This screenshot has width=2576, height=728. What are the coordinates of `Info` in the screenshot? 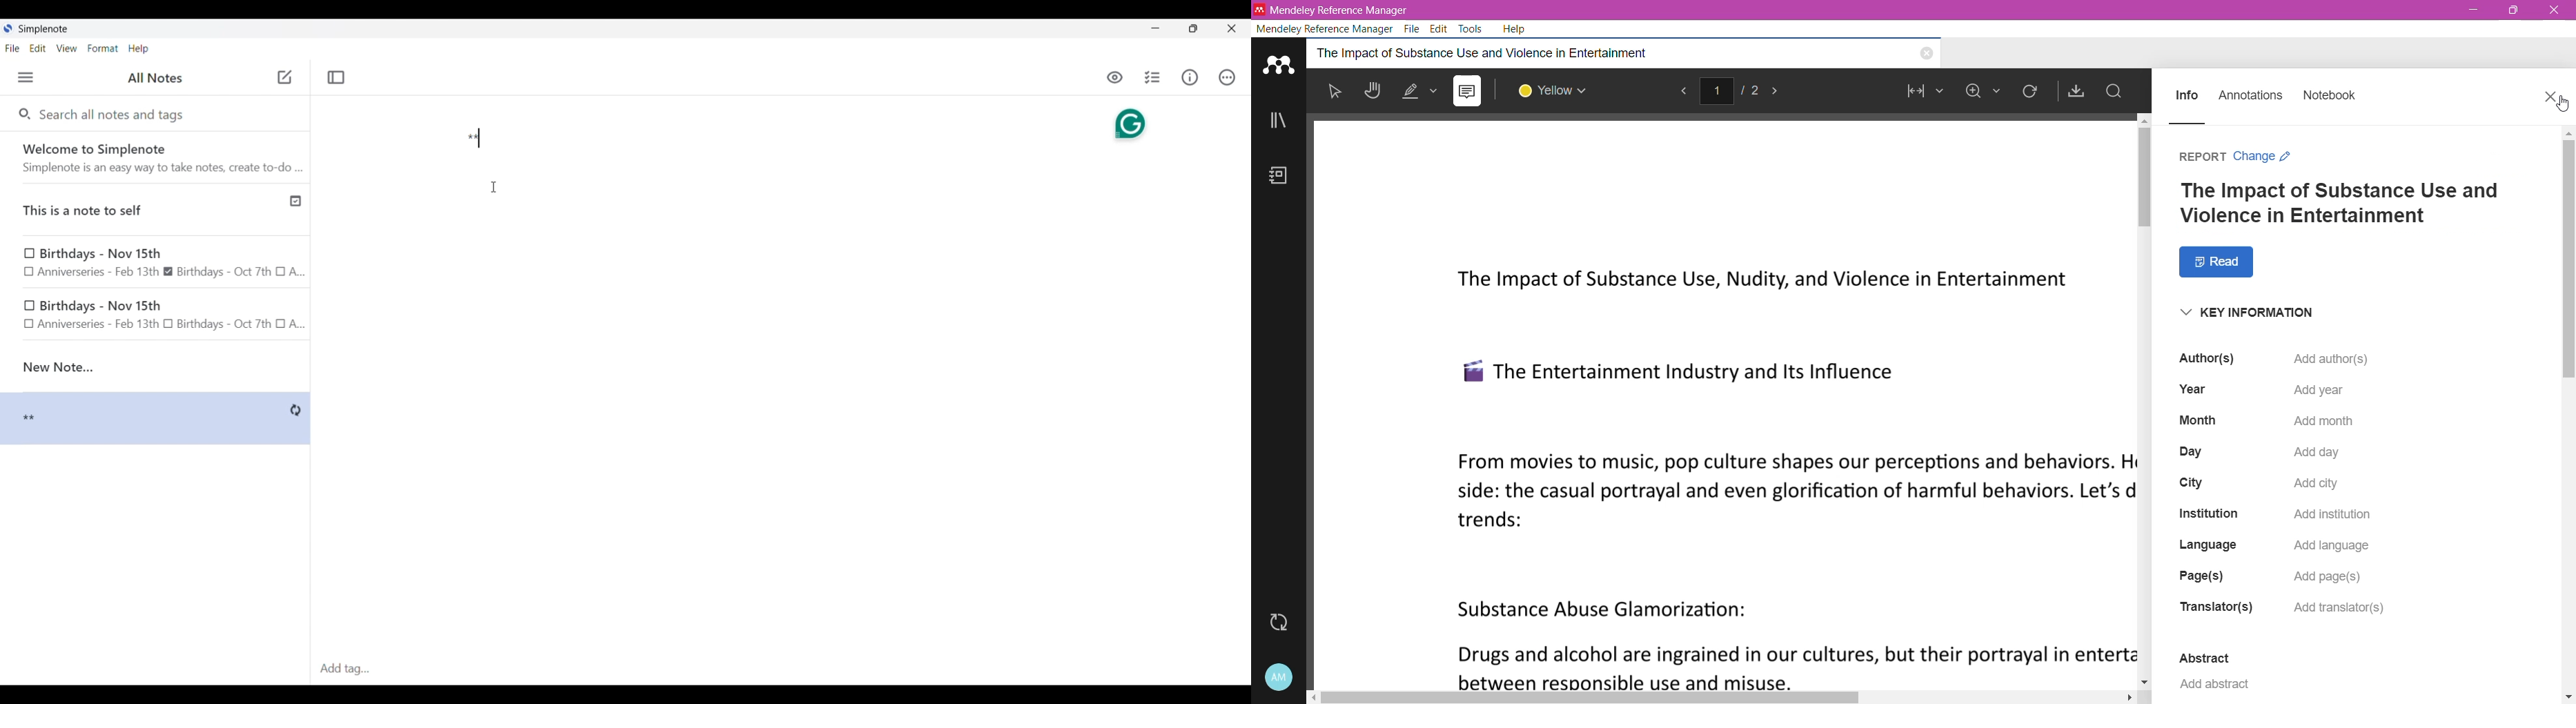 It's located at (1190, 77).